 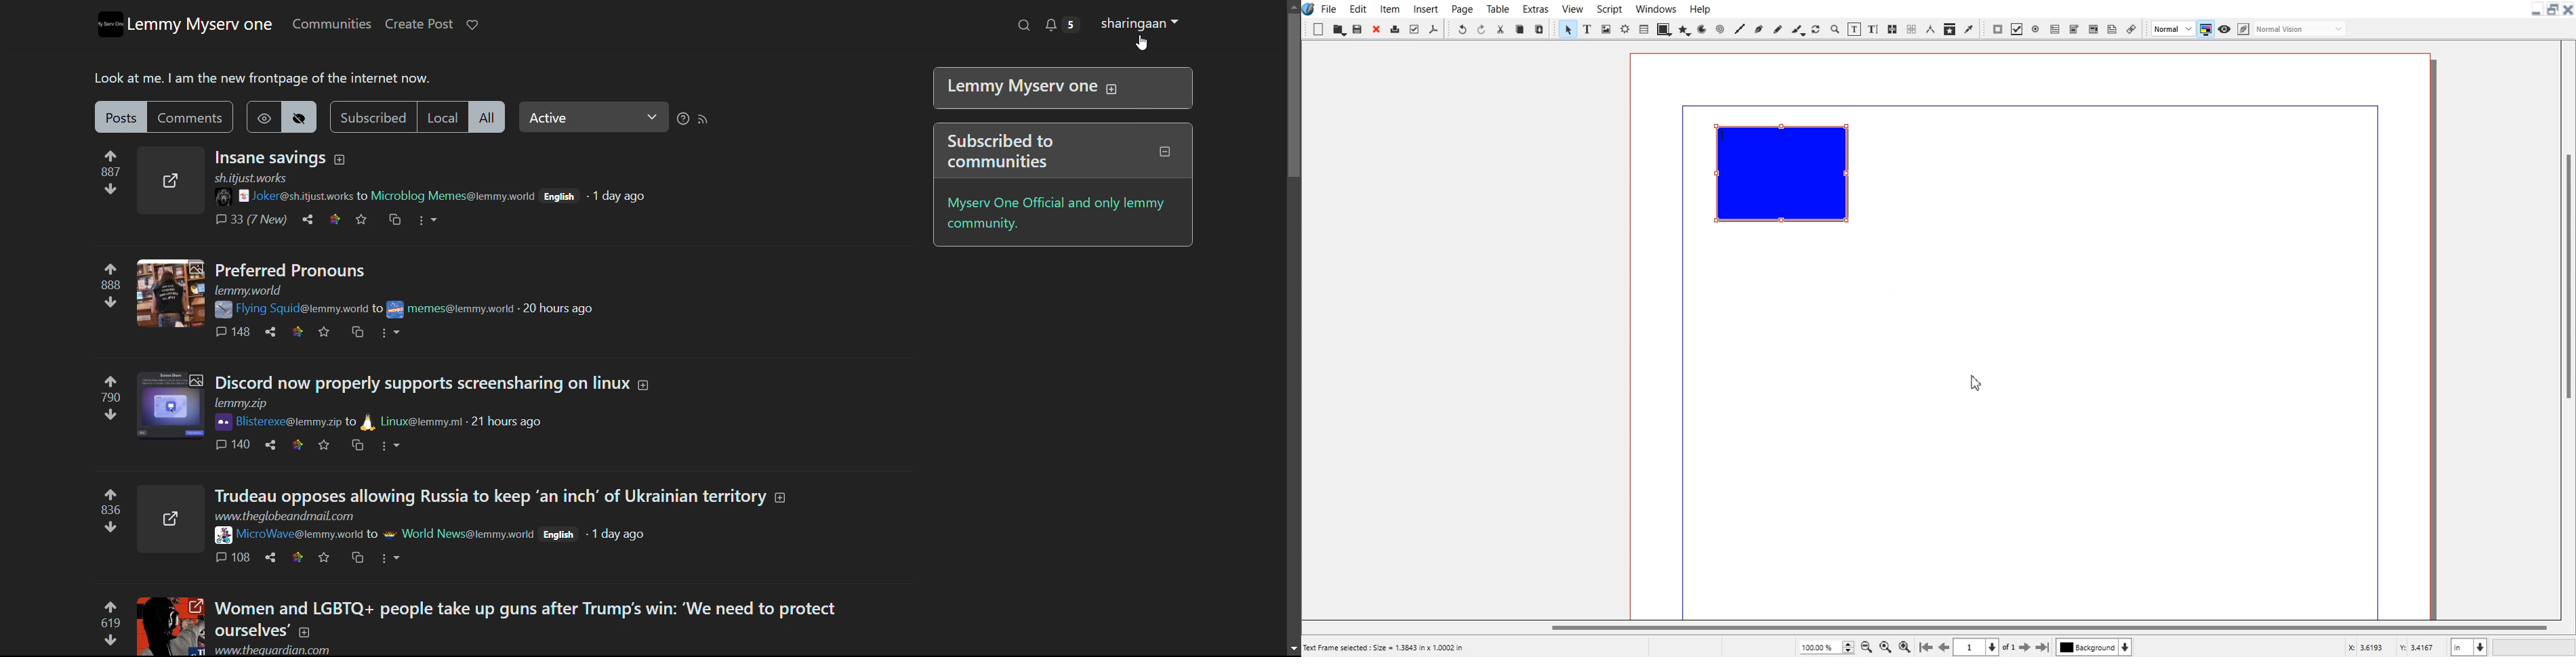 I want to click on expand here, so click(x=169, y=520).